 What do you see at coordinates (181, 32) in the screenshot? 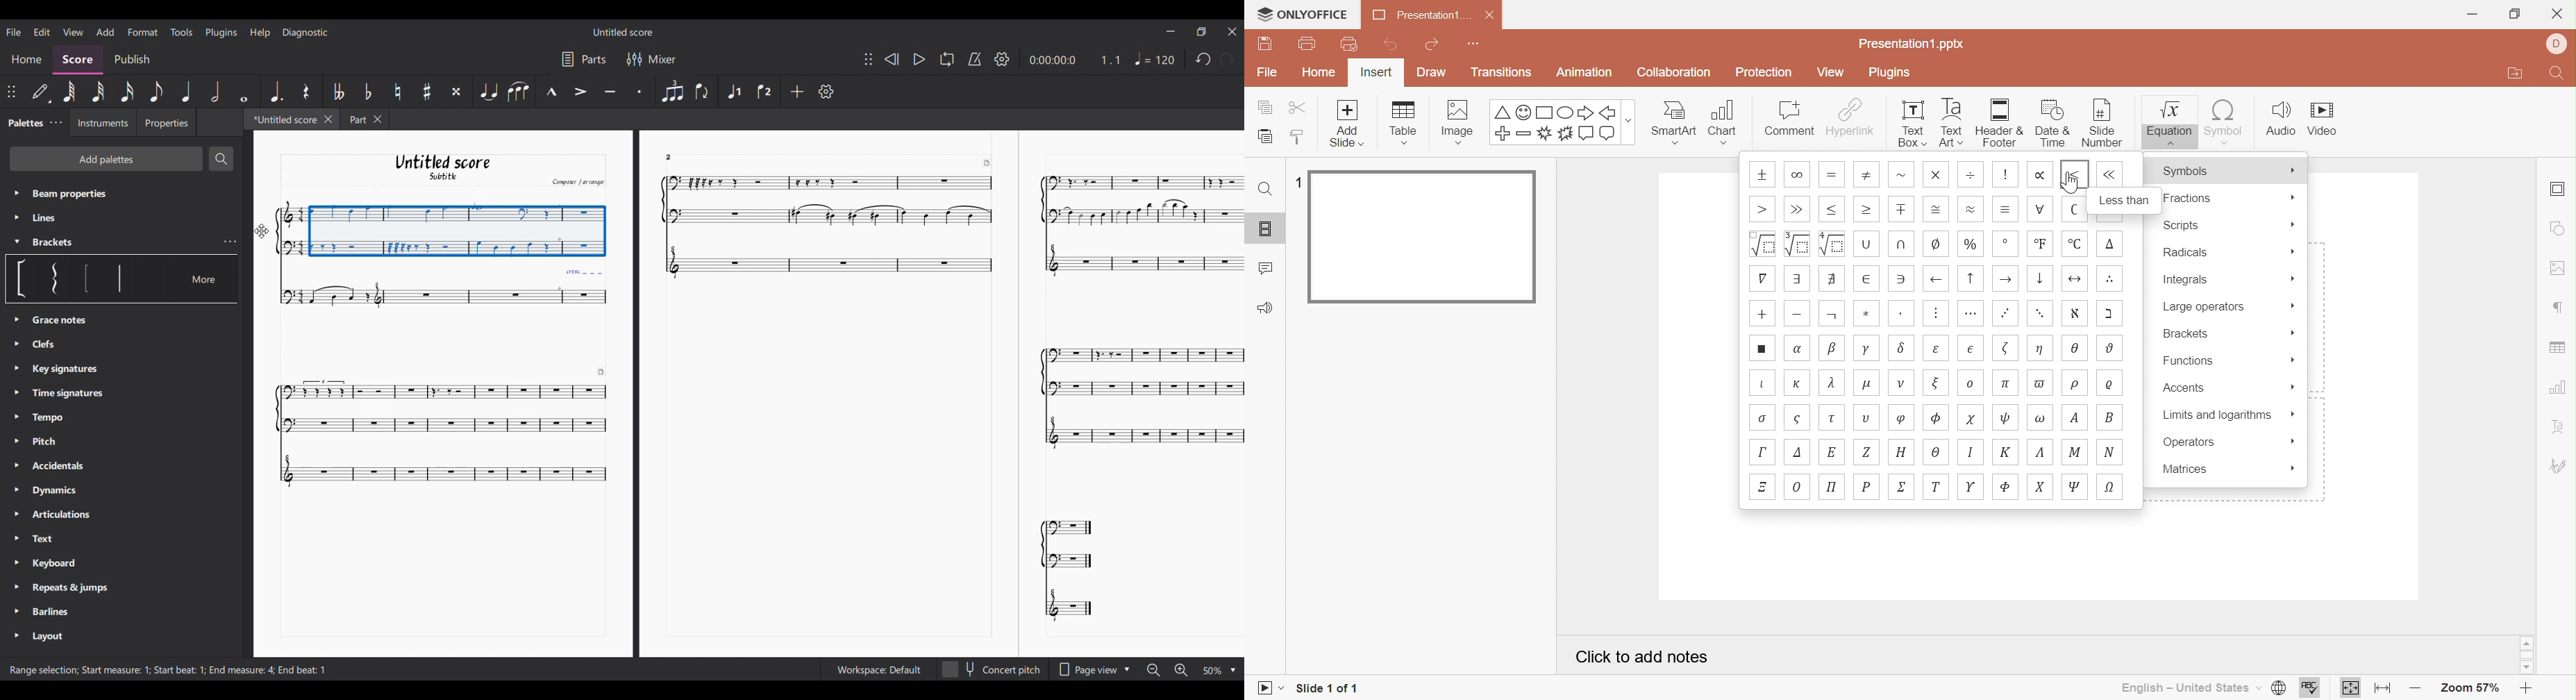
I see `Tools` at bounding box center [181, 32].